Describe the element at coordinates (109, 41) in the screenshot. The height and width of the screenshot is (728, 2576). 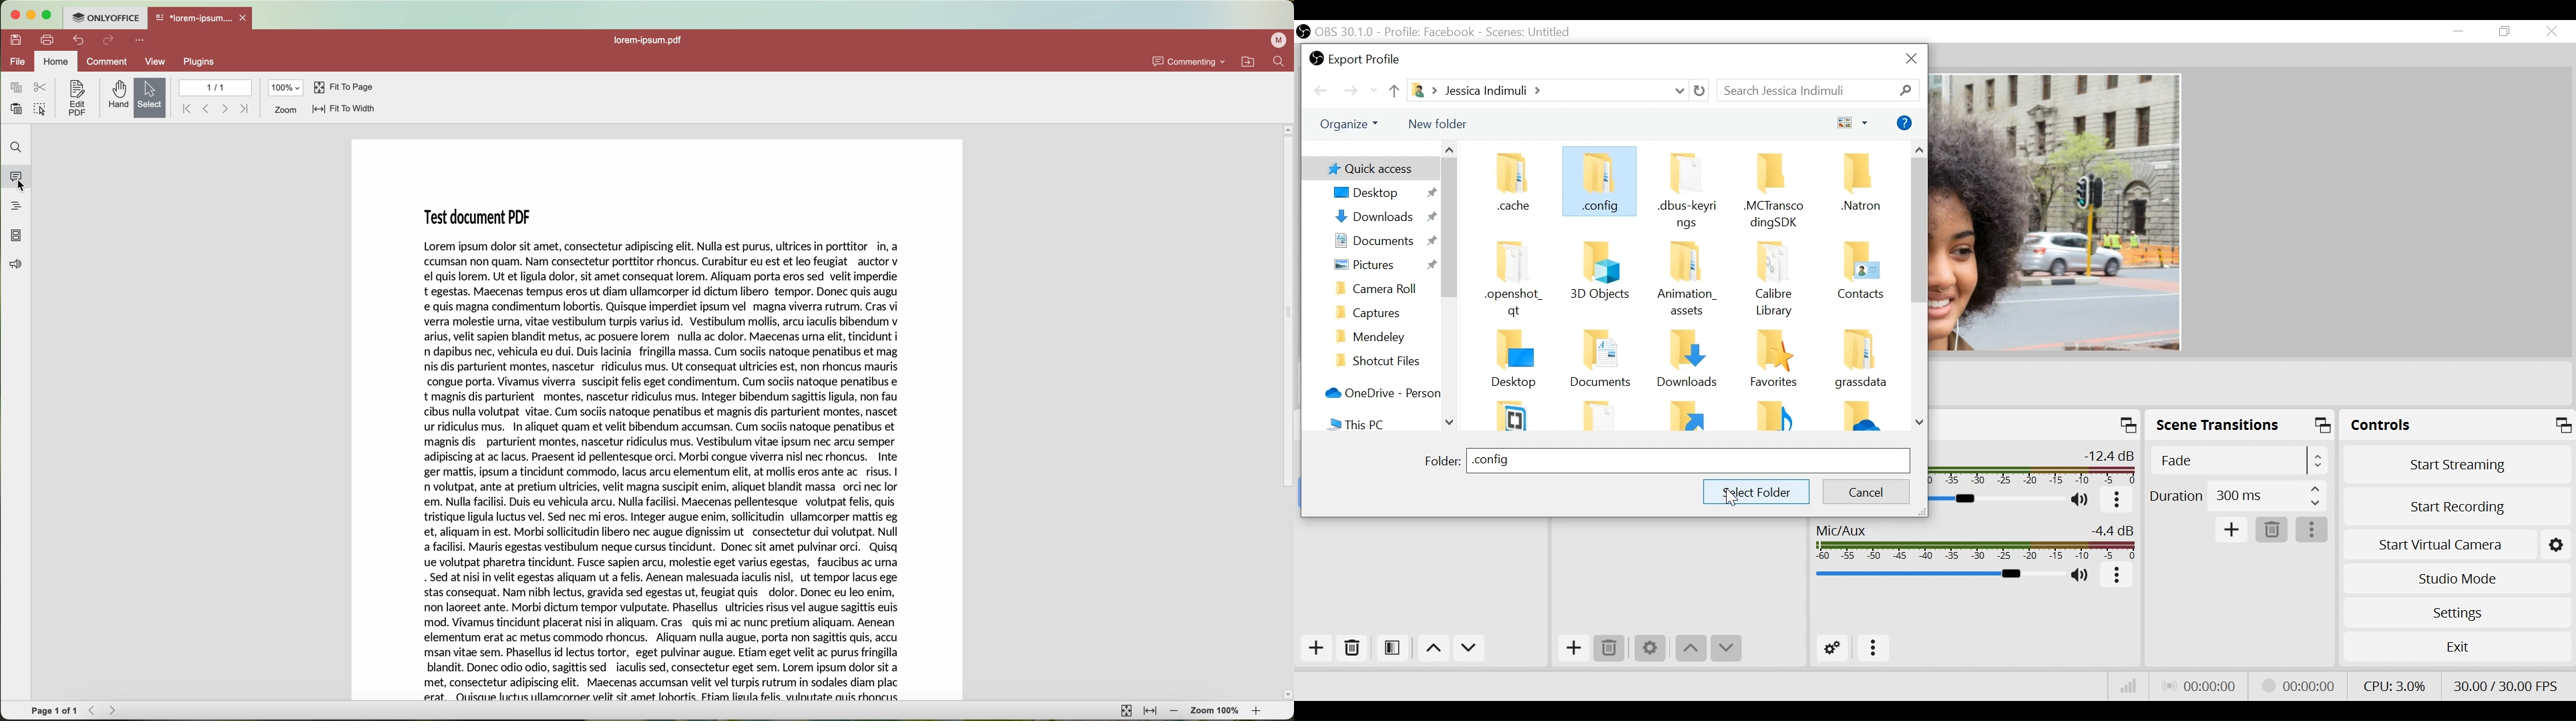
I see `redo` at that location.